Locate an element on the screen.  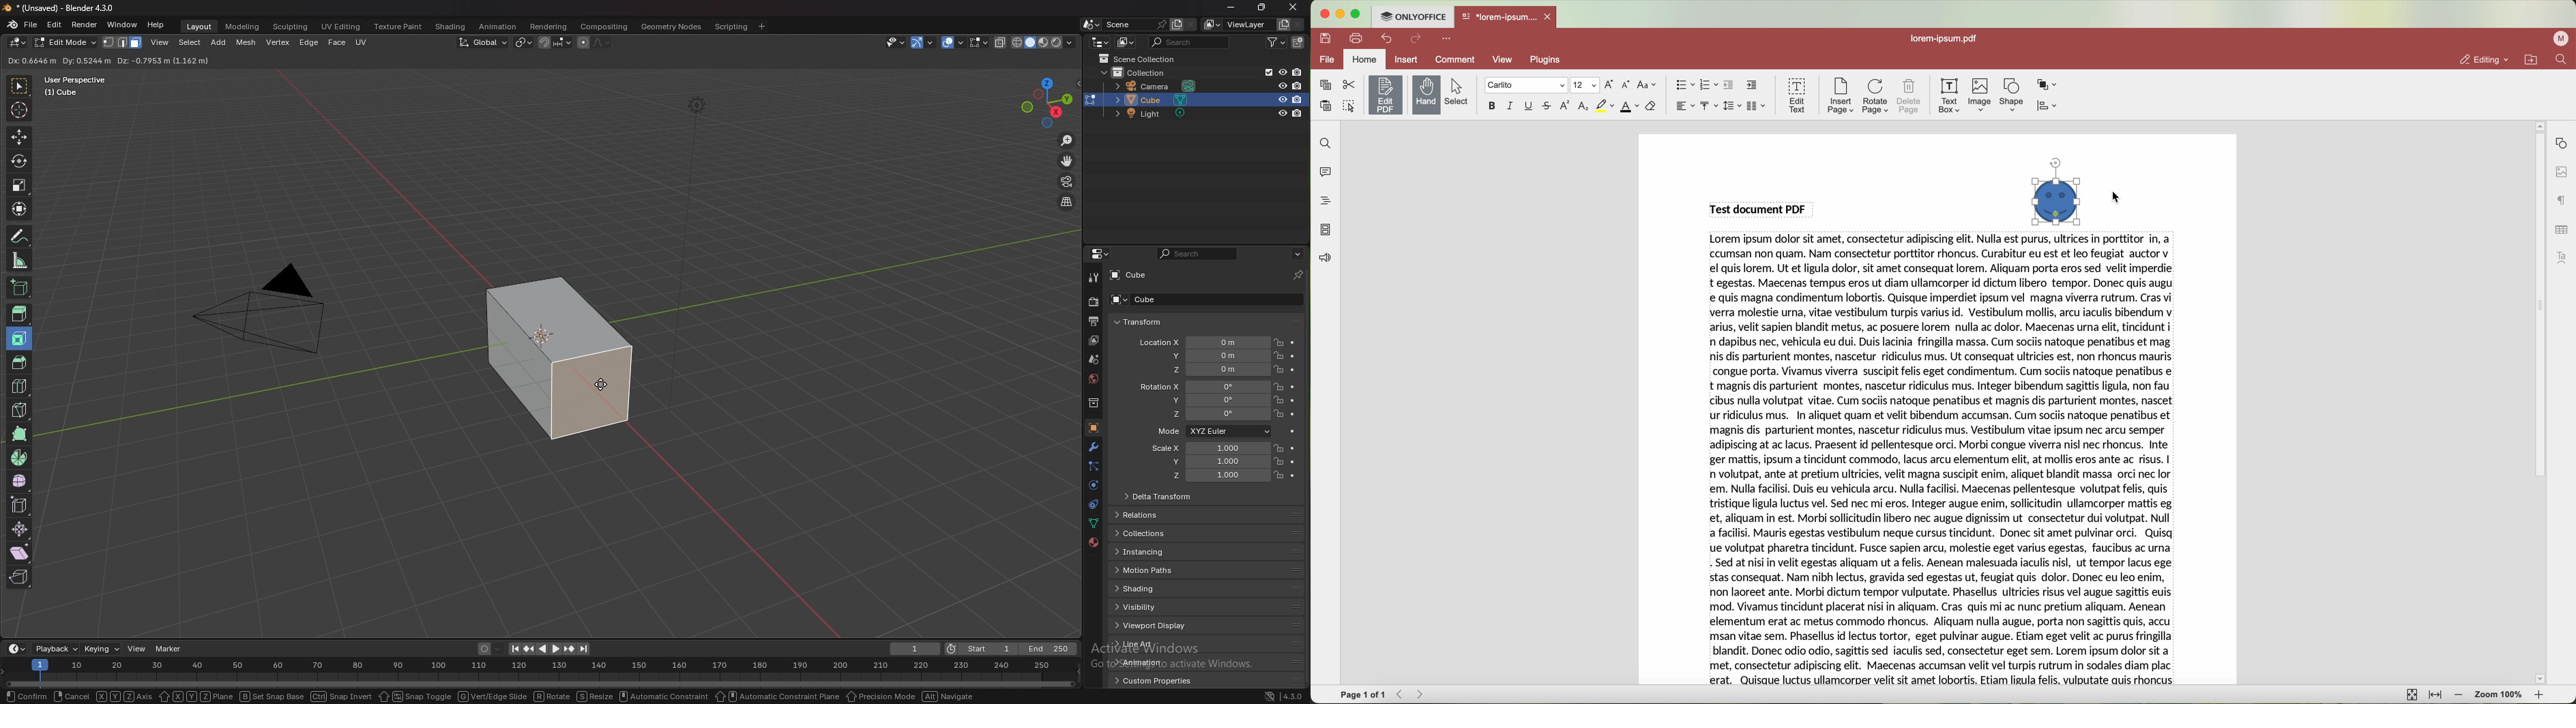
line art is located at coordinates (1152, 644).